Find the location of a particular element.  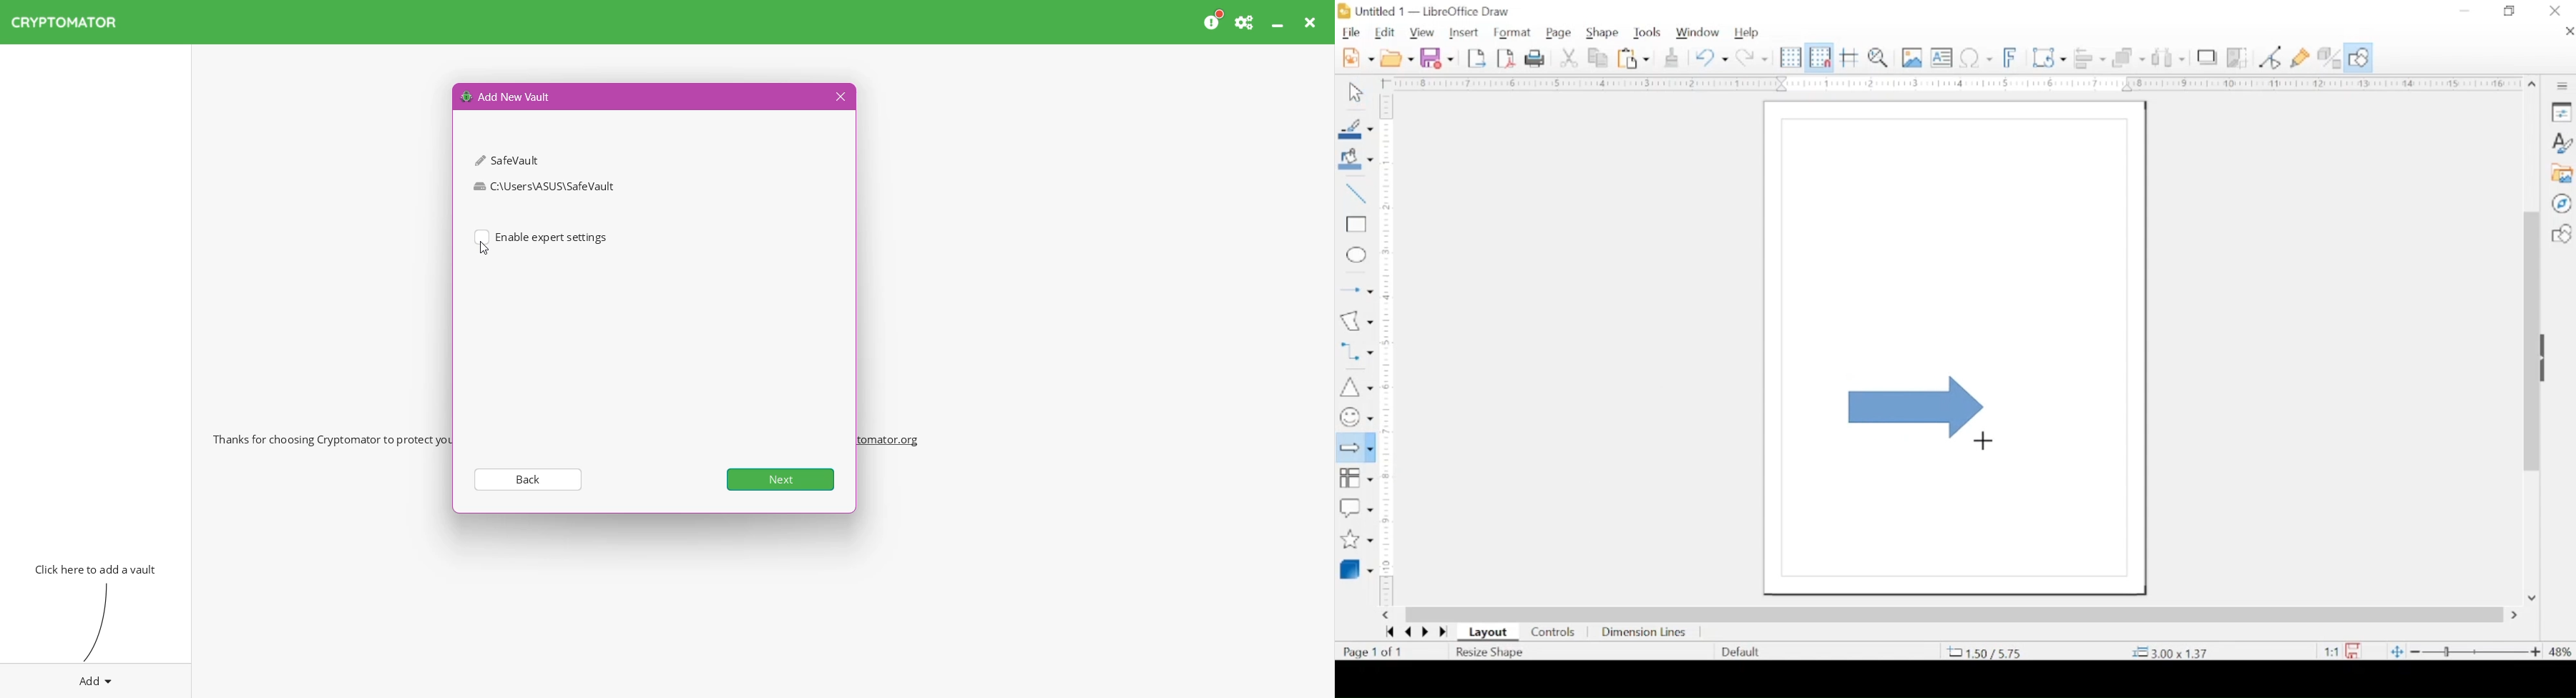

show draw functions is located at coordinates (2360, 57).